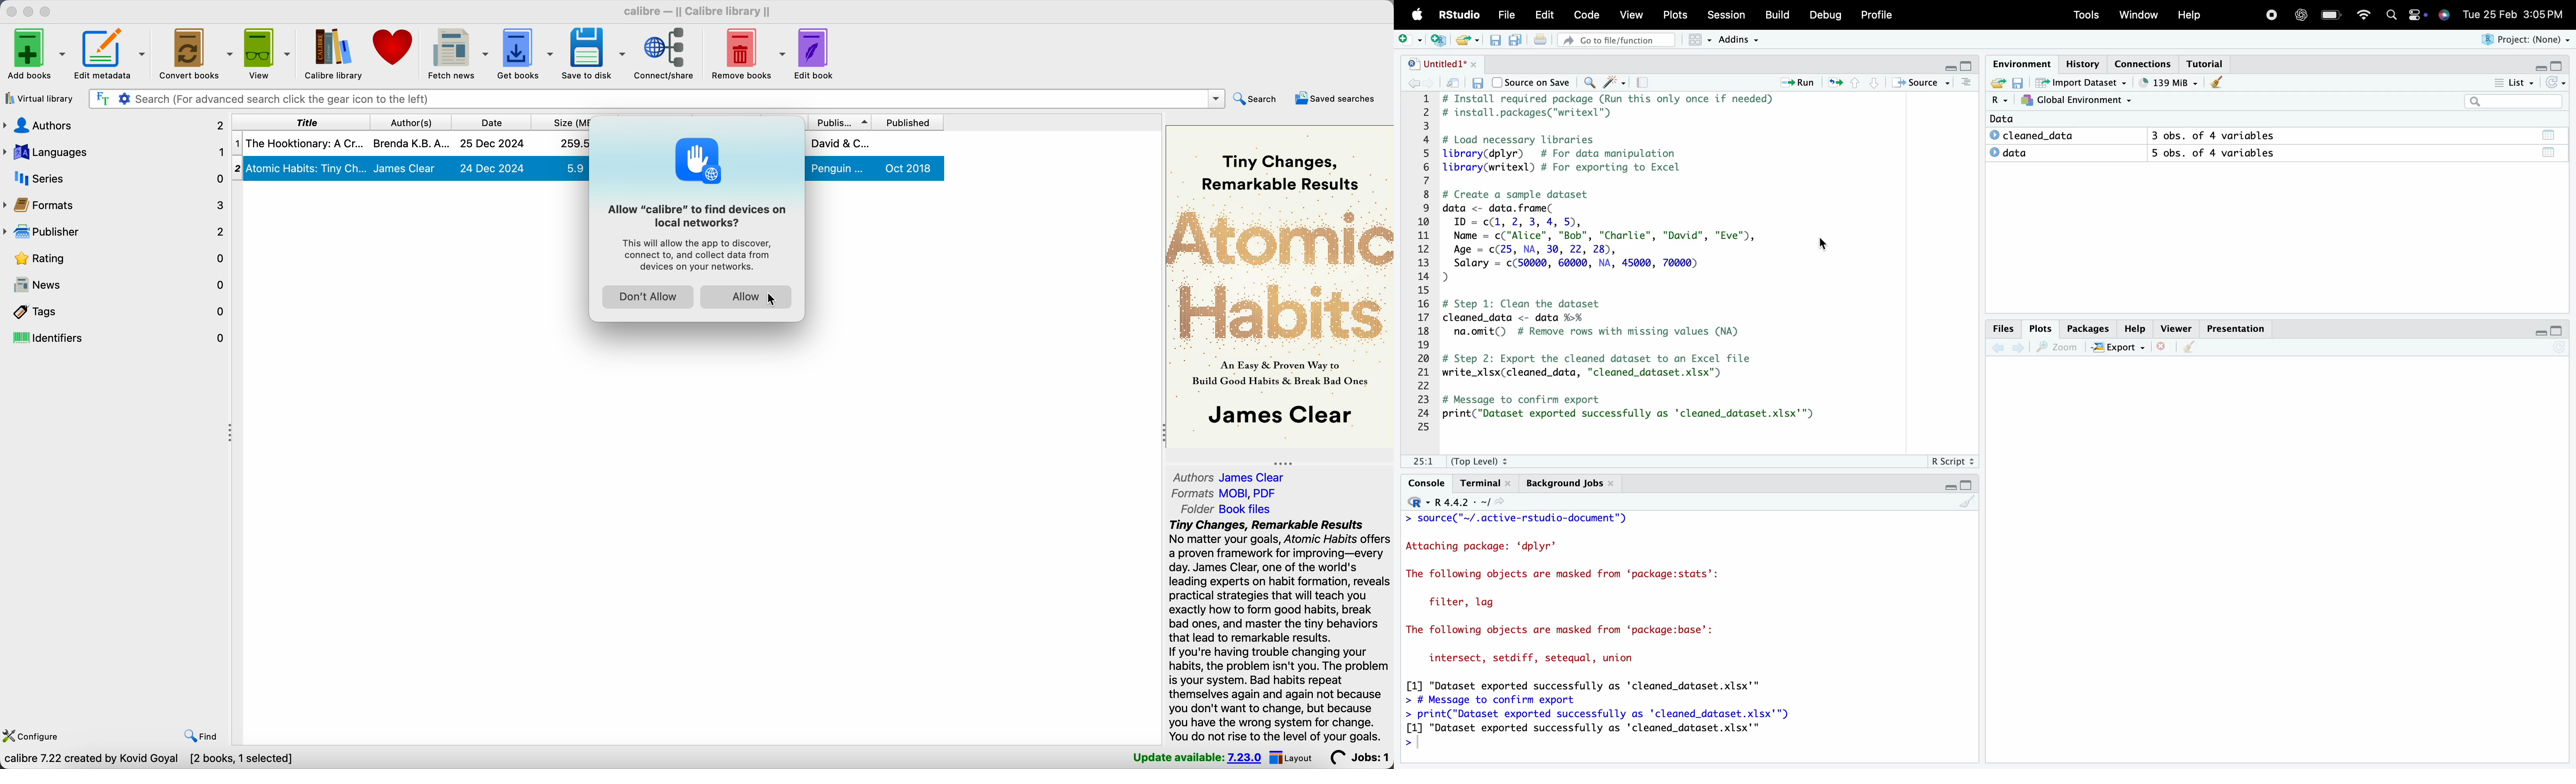  Describe the element at coordinates (2121, 347) in the screenshot. I see `Export` at that location.